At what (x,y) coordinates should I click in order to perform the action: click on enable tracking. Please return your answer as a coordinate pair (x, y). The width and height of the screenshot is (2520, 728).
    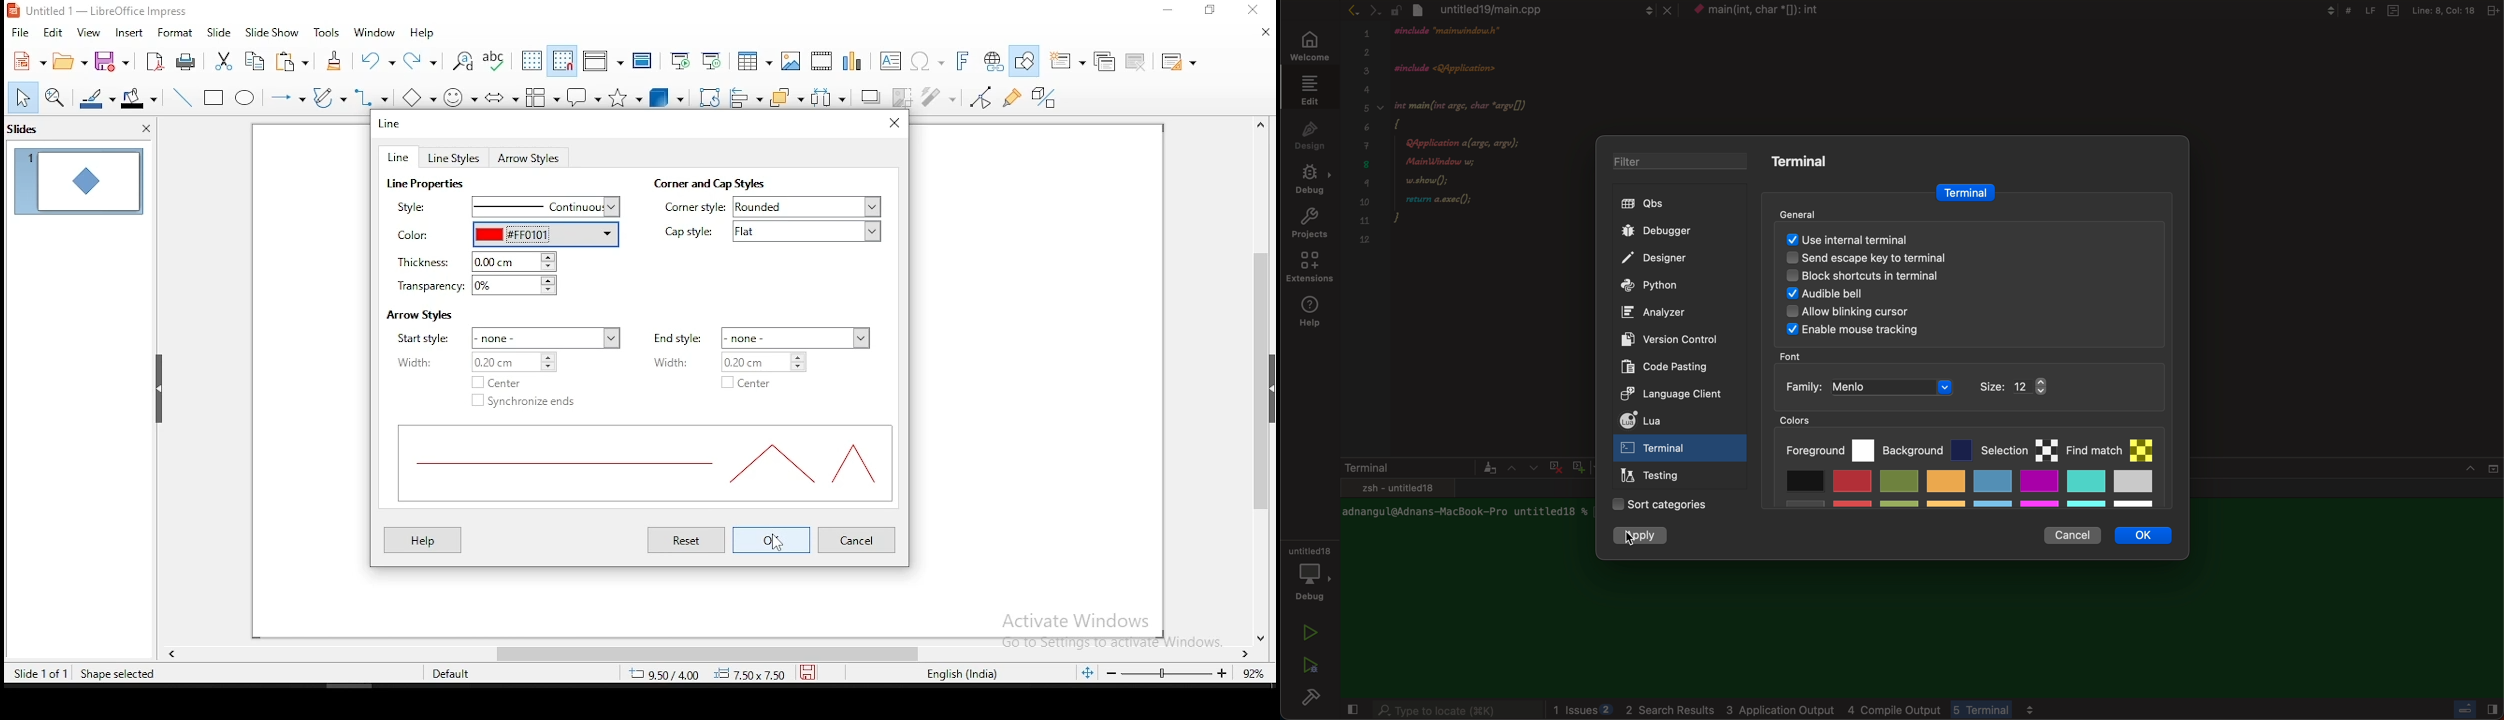
    Looking at the image, I should click on (1956, 332).